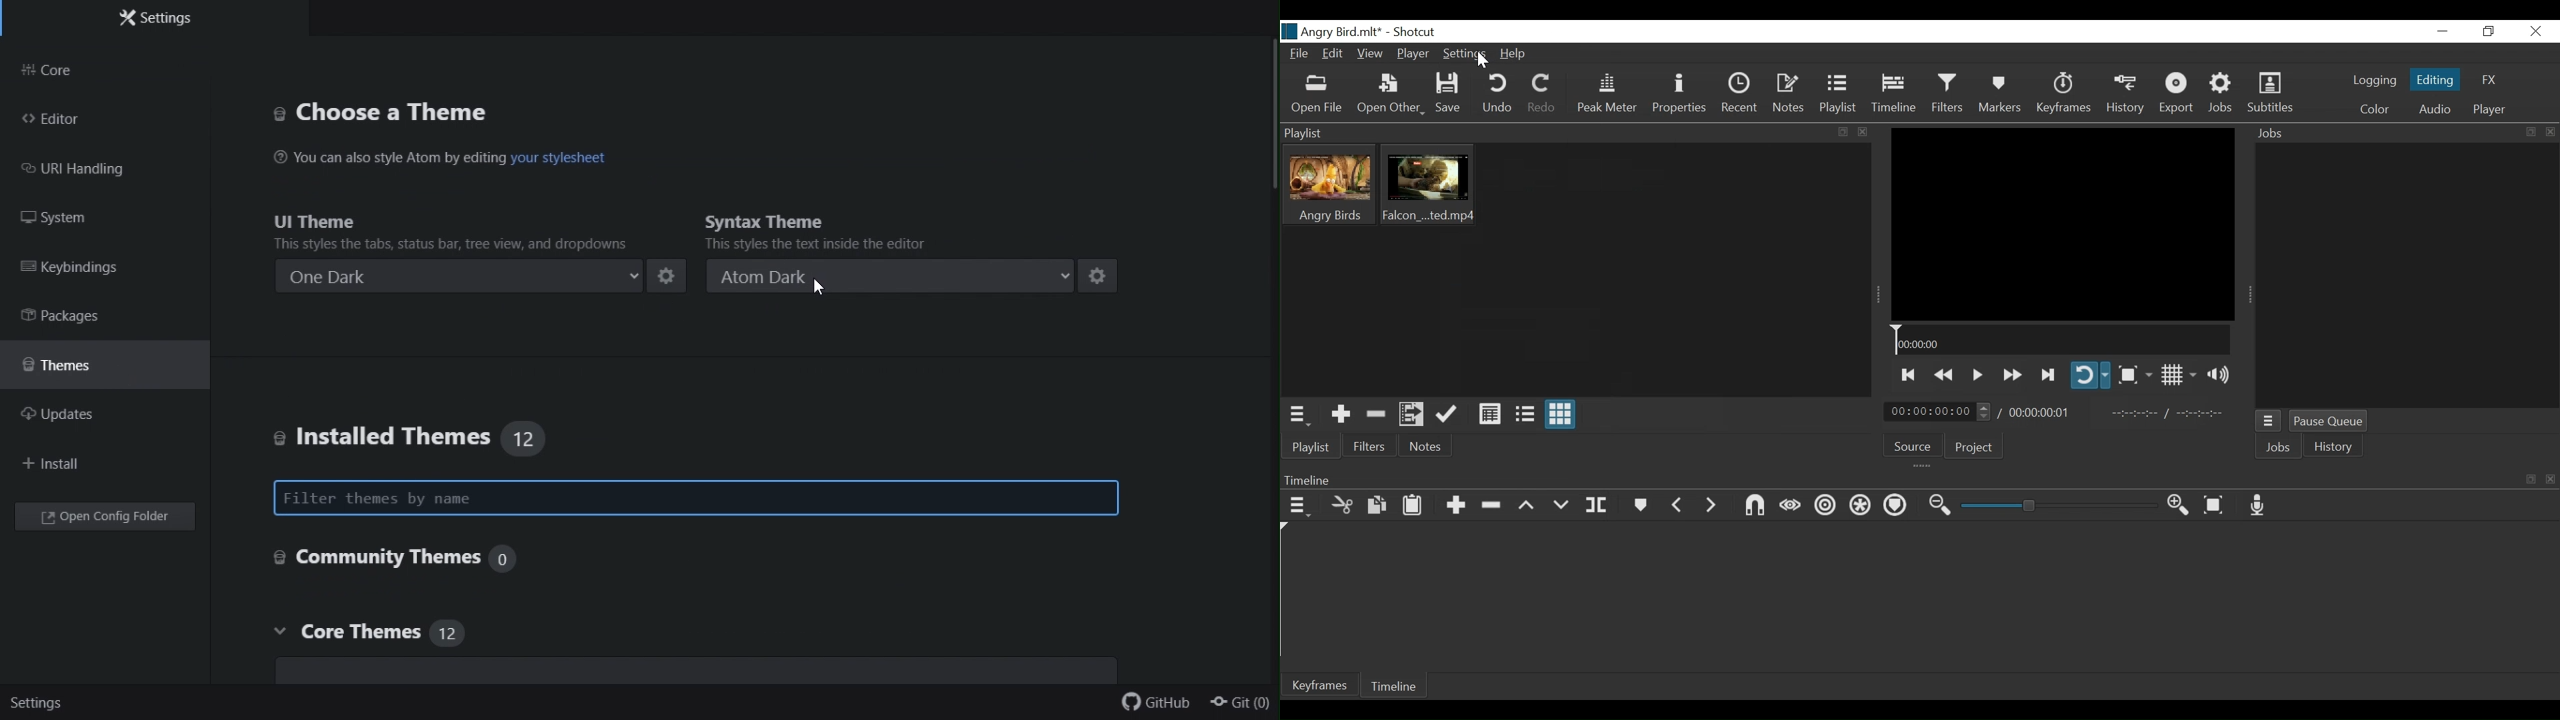 This screenshot has height=728, width=2576. I want to click on hyperlink, so click(579, 163).